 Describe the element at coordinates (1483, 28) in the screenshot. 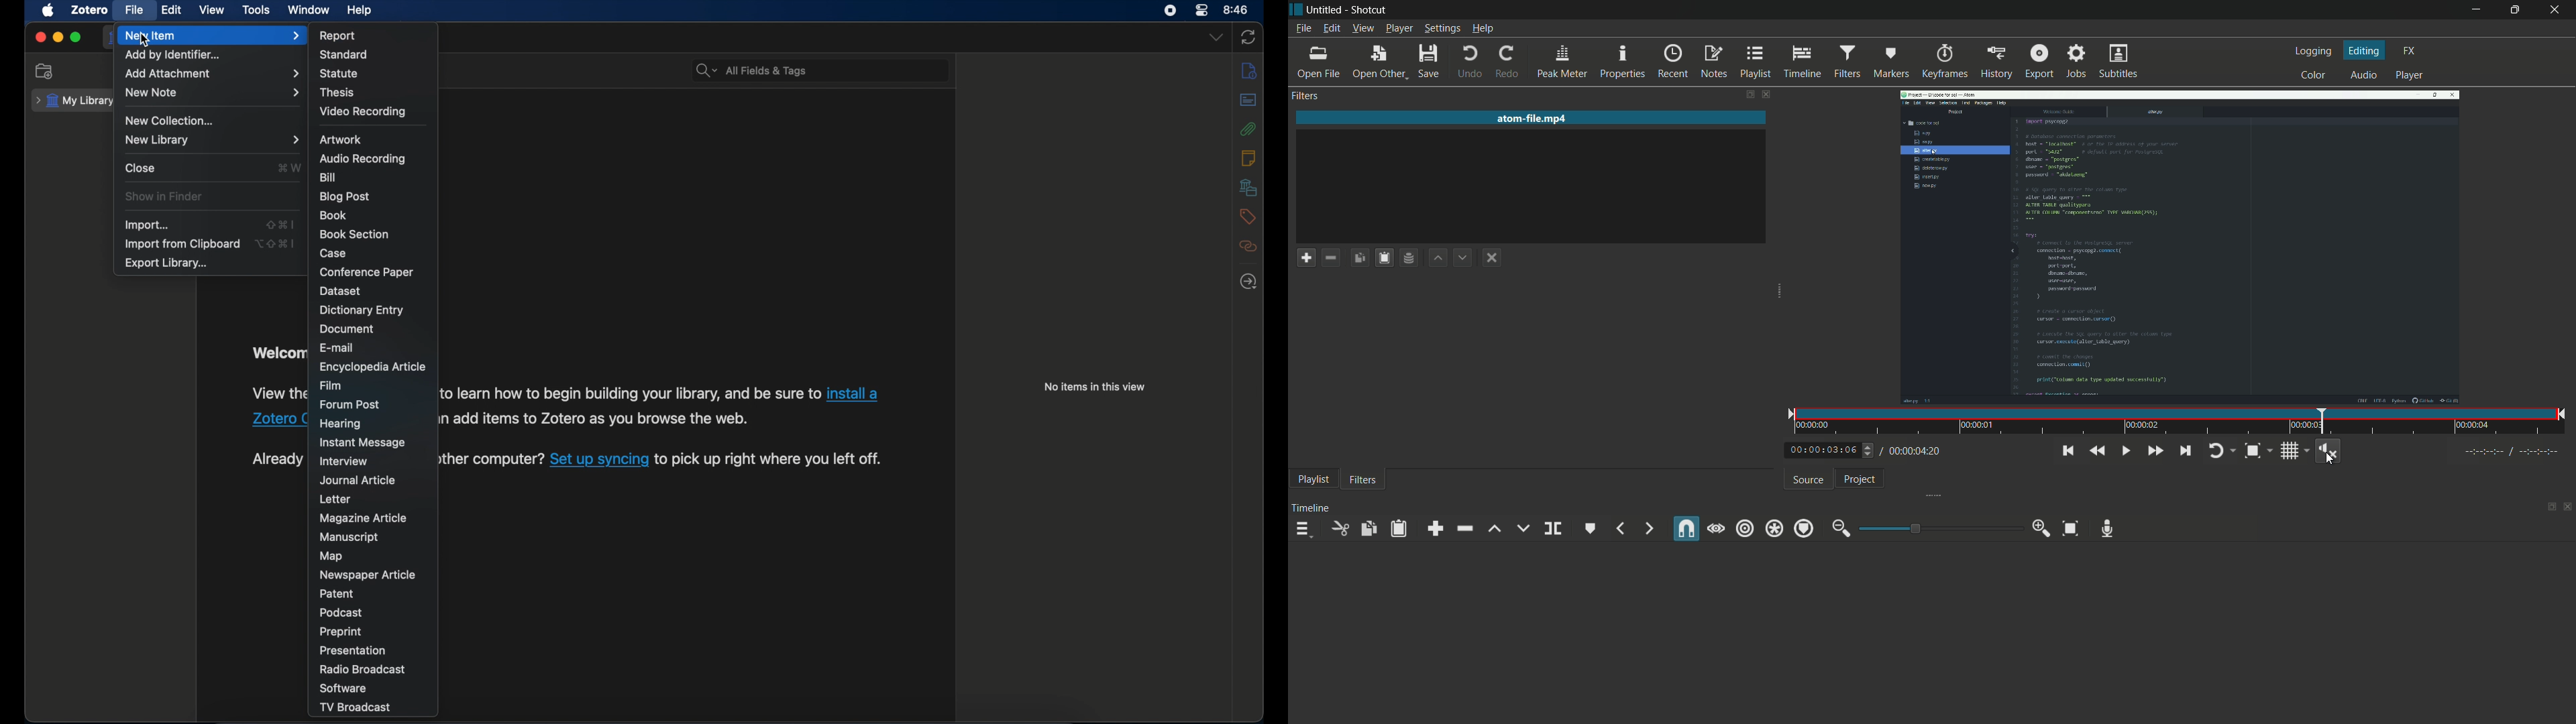

I see `help menu` at that location.